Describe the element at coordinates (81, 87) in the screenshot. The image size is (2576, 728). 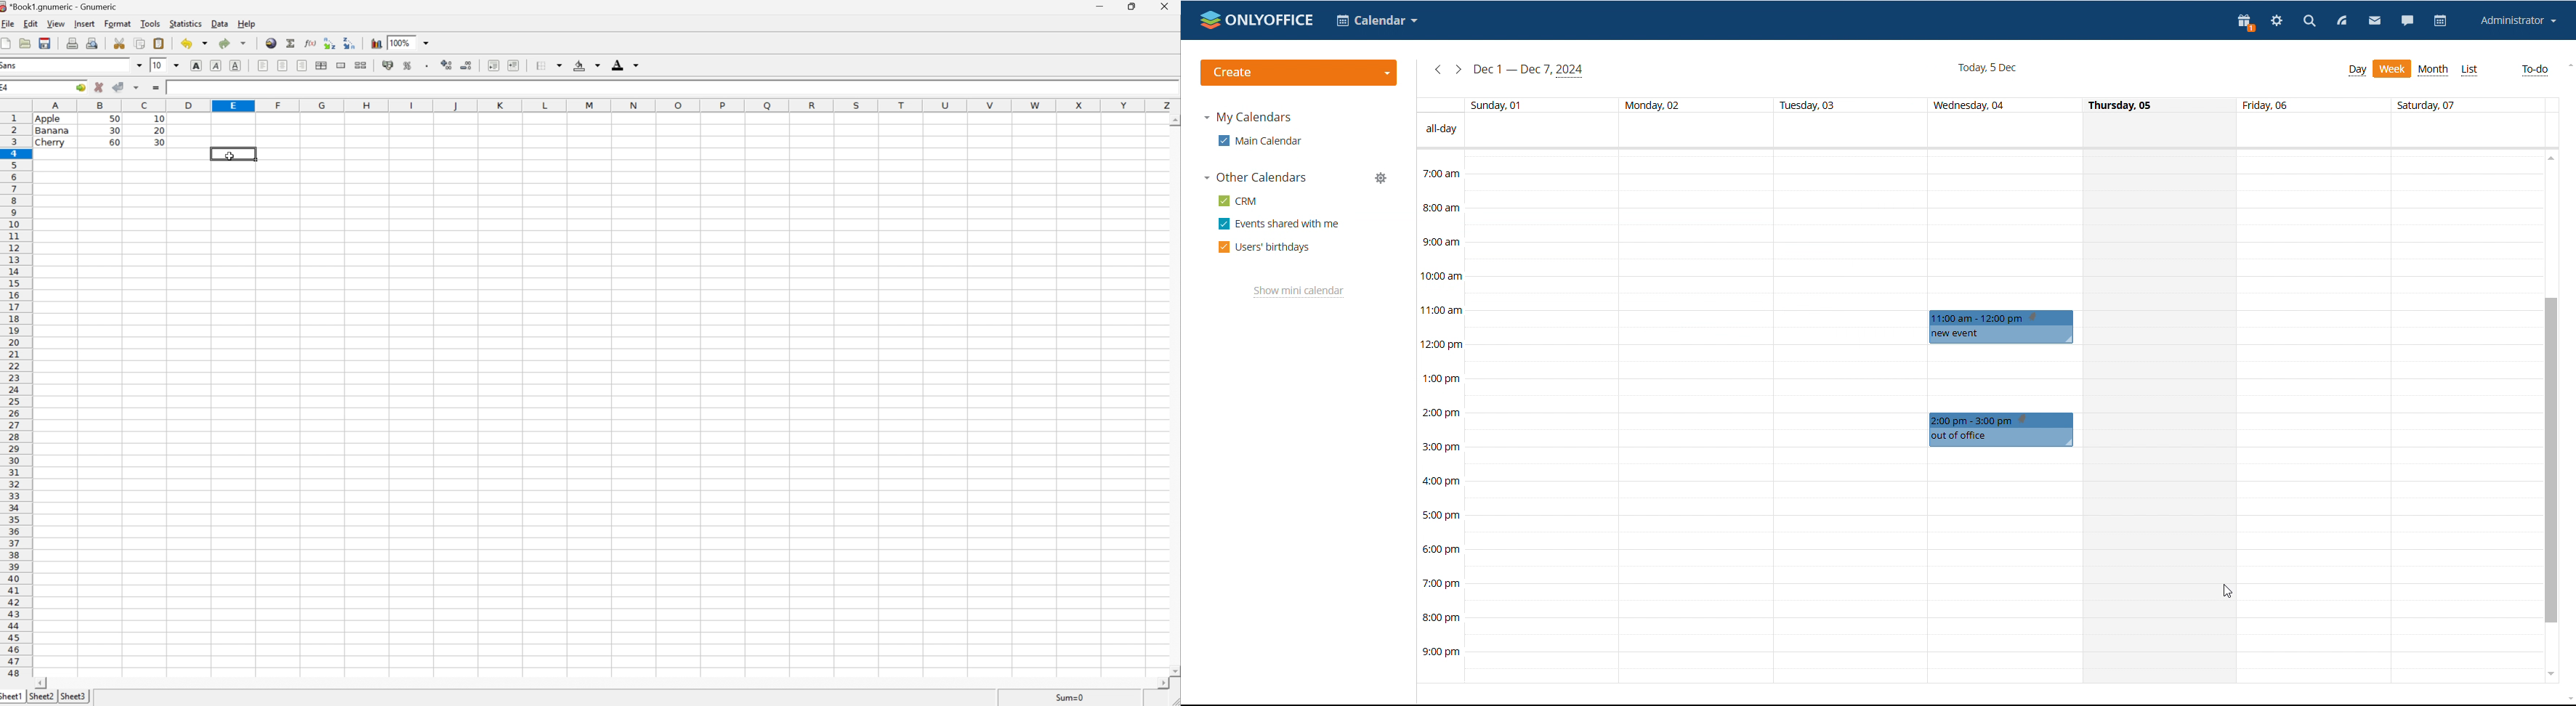
I see `go to` at that location.